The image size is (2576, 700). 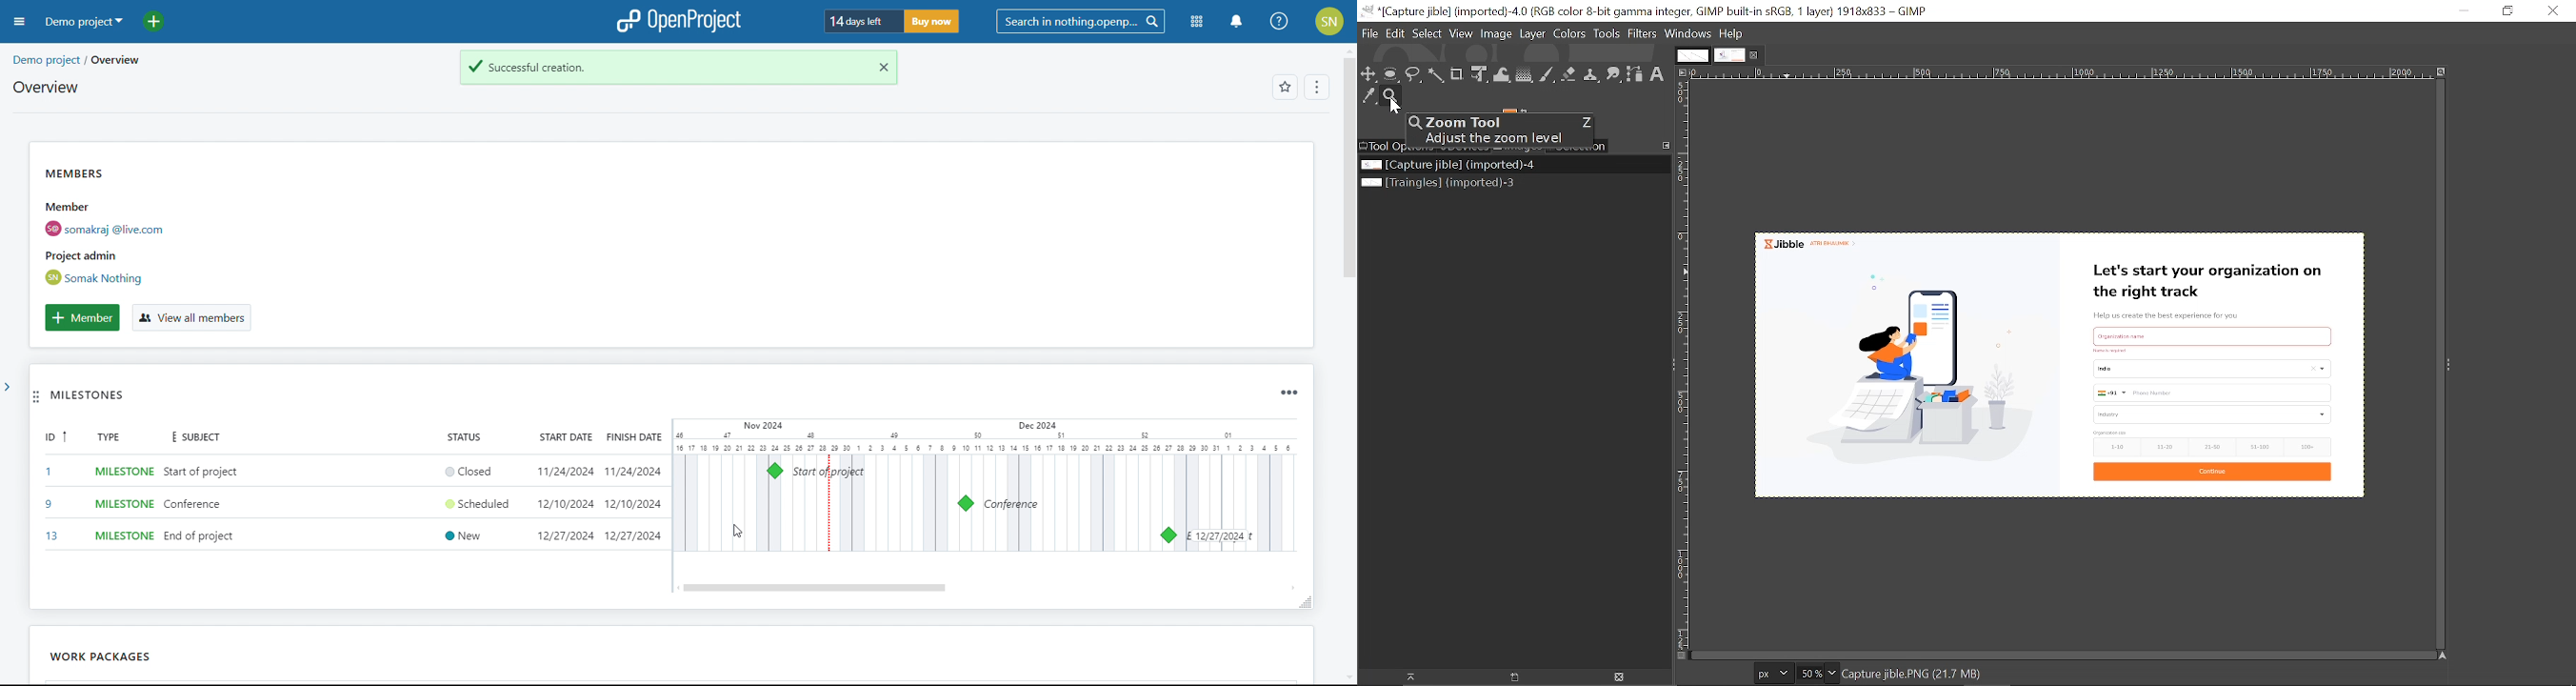 I want to click on Zoom tool, so click(x=1393, y=96).